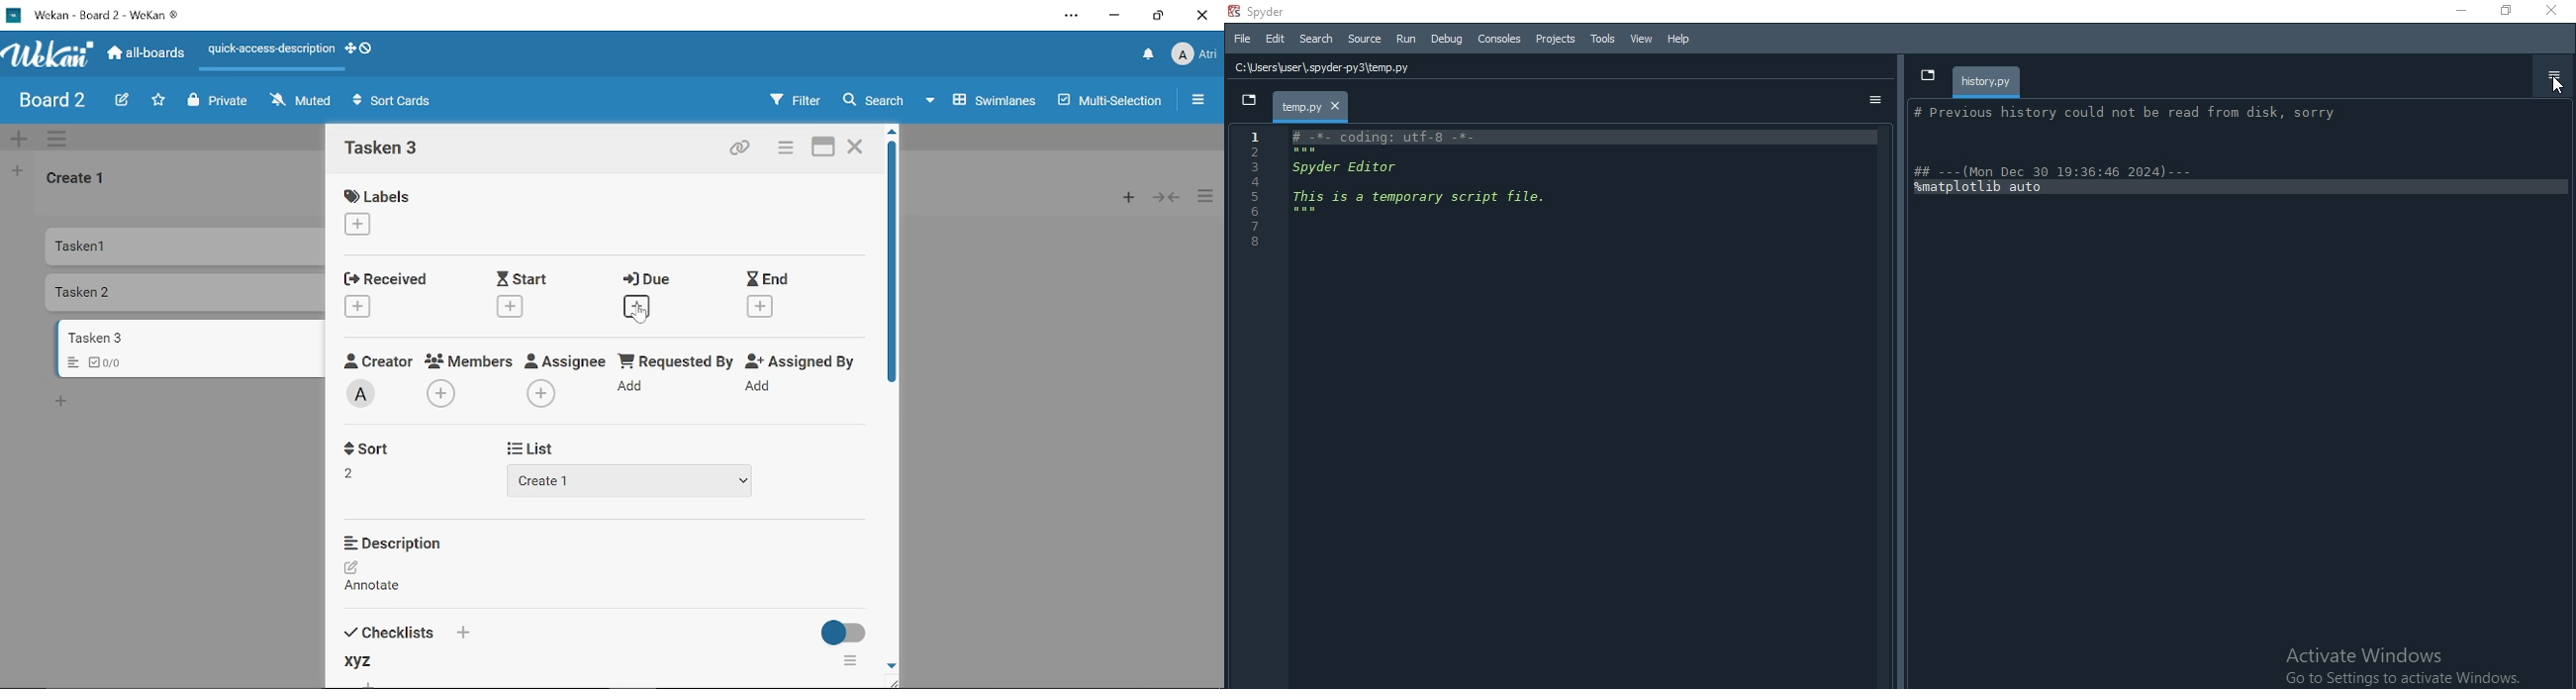 The image size is (2576, 700). I want to click on Move up, so click(892, 130).